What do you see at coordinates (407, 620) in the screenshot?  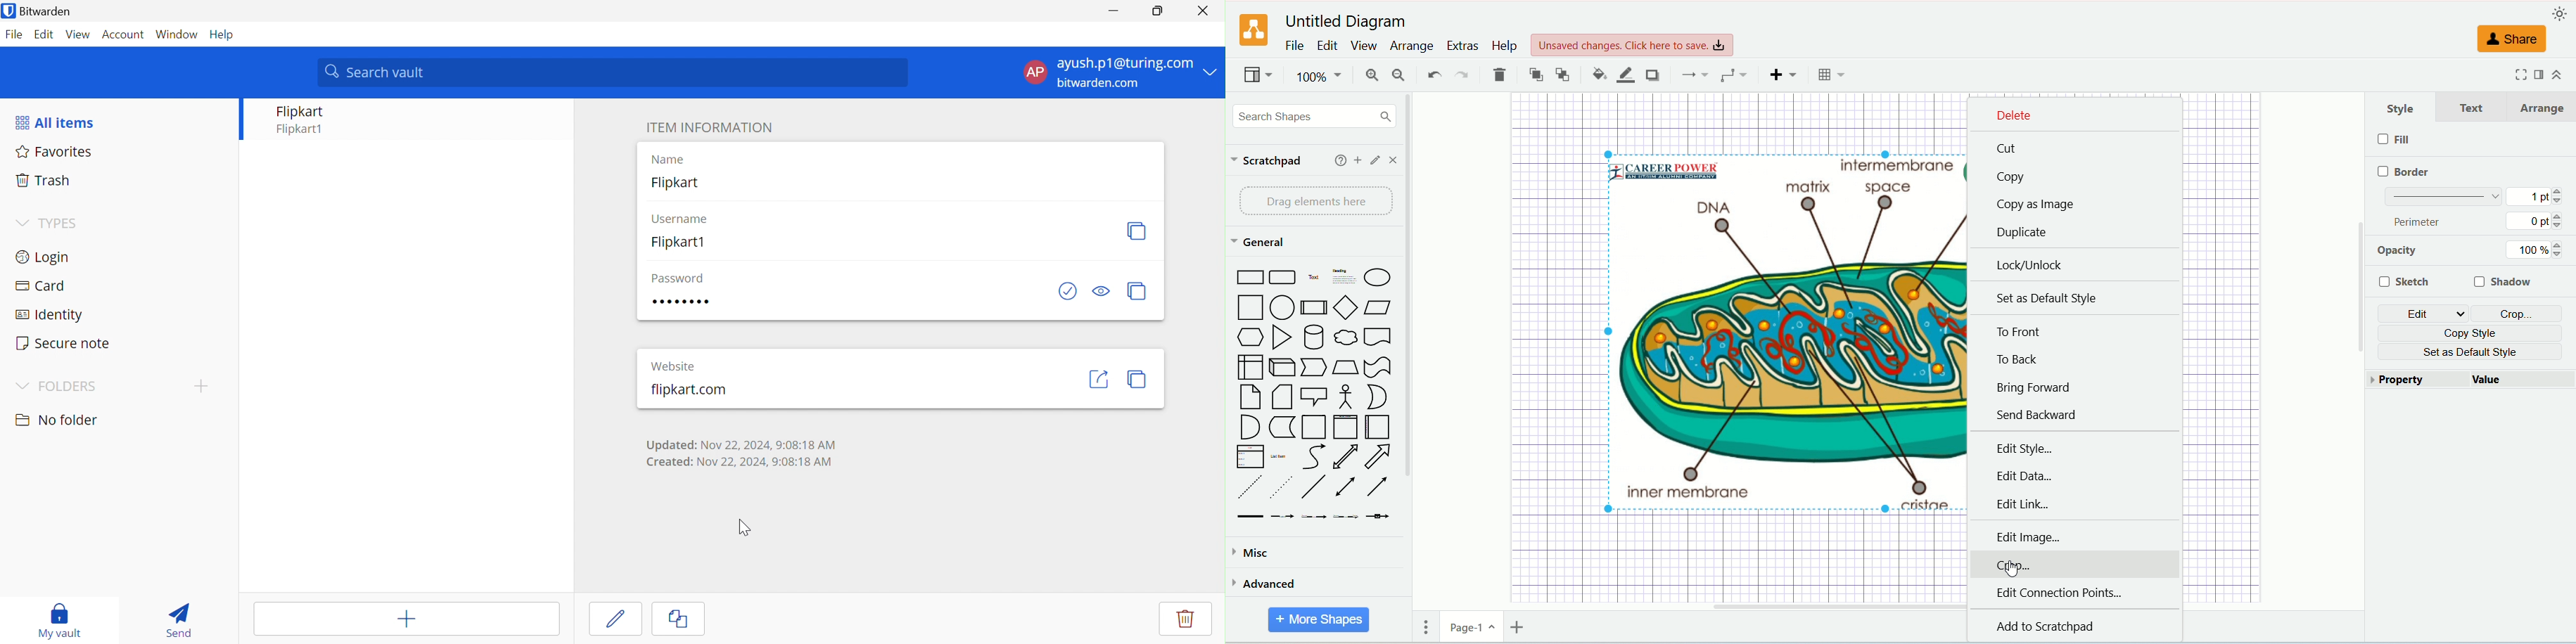 I see `Add item` at bounding box center [407, 620].